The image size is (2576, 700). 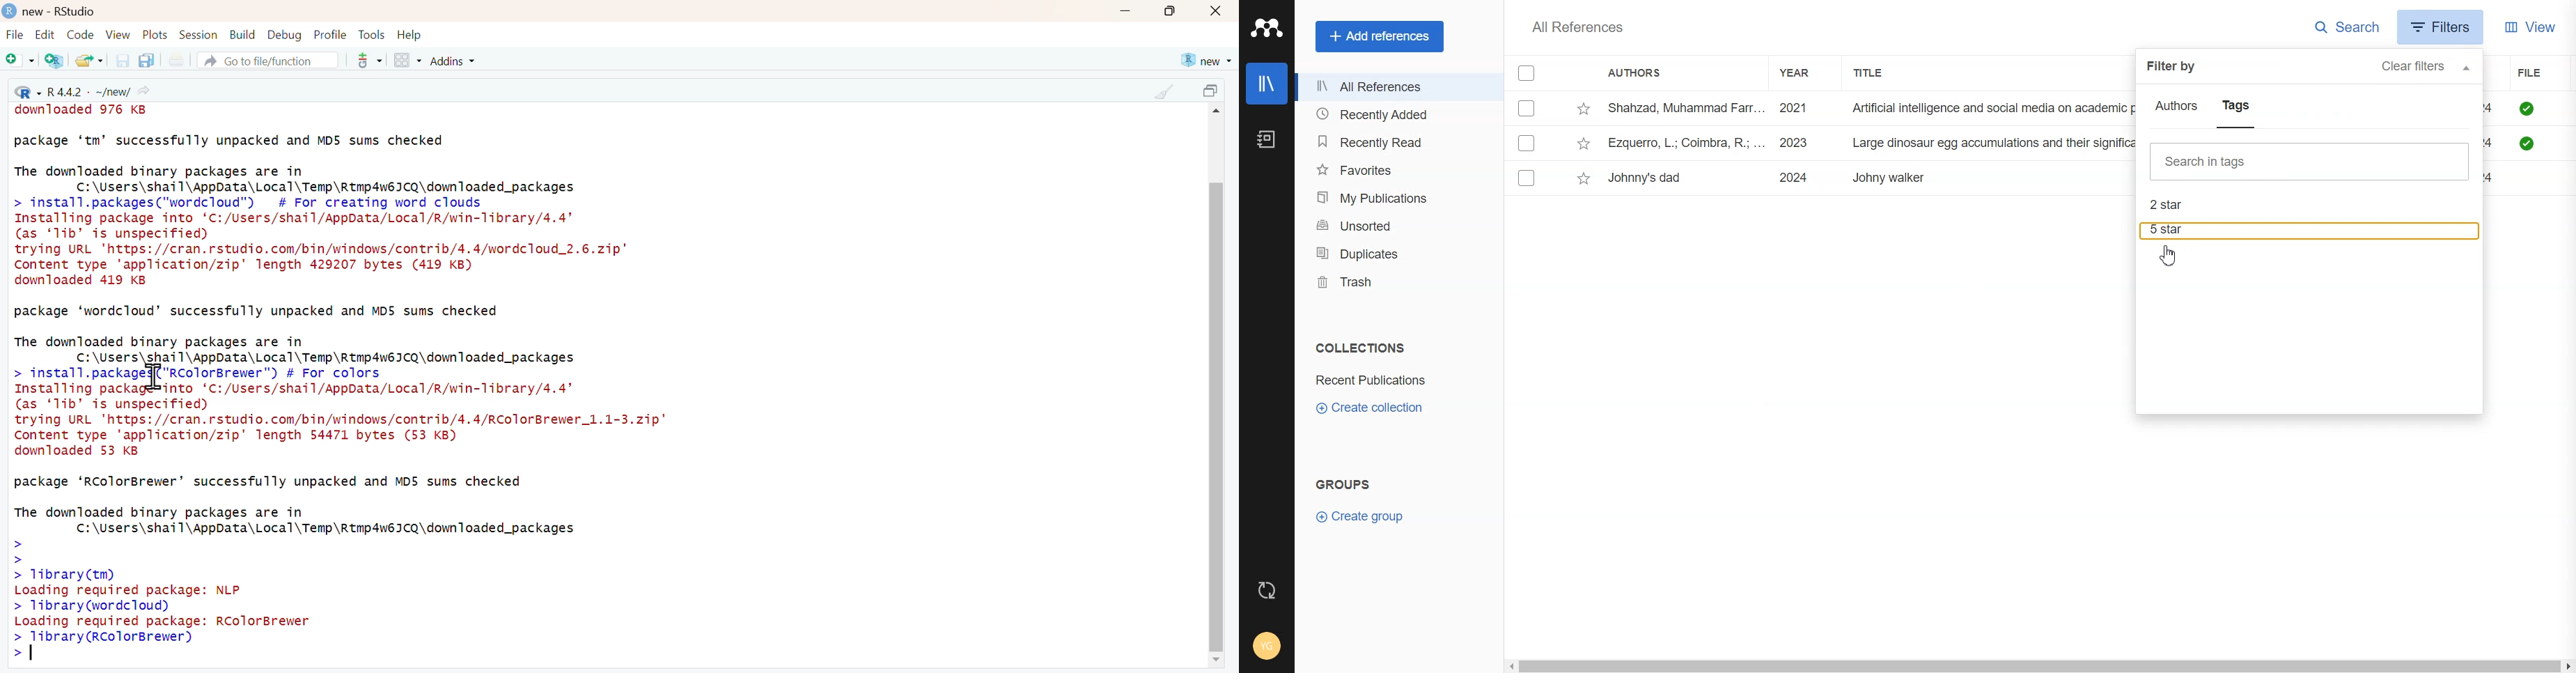 I want to click on Authors, so click(x=2178, y=108).